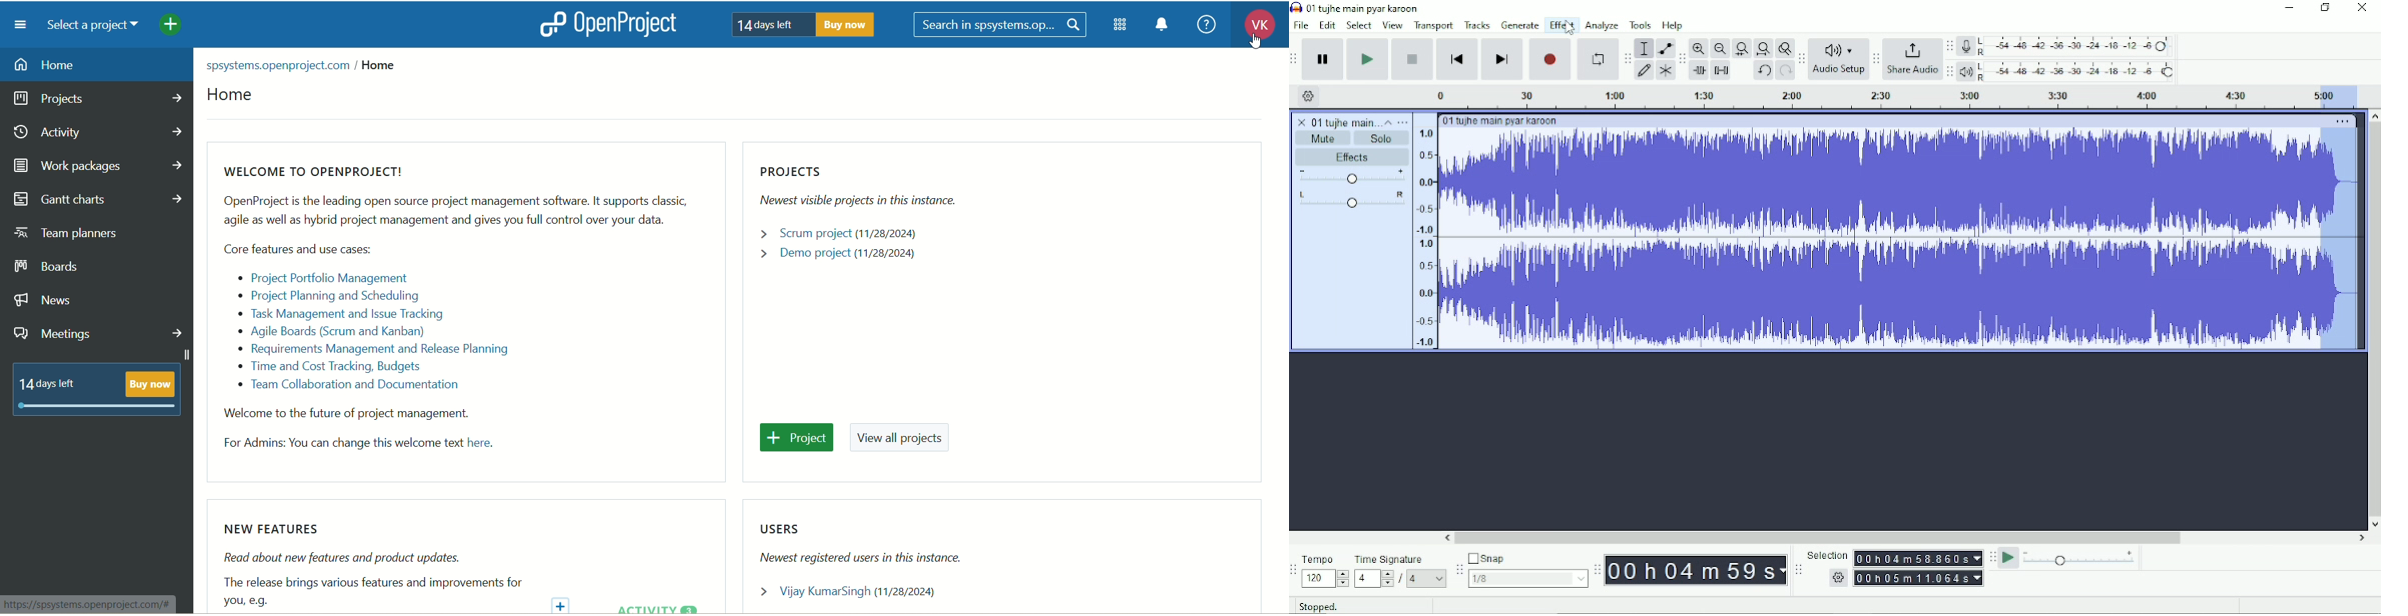 This screenshot has height=616, width=2408. Describe the element at coordinates (1390, 123) in the screenshot. I see `Collapse` at that location.